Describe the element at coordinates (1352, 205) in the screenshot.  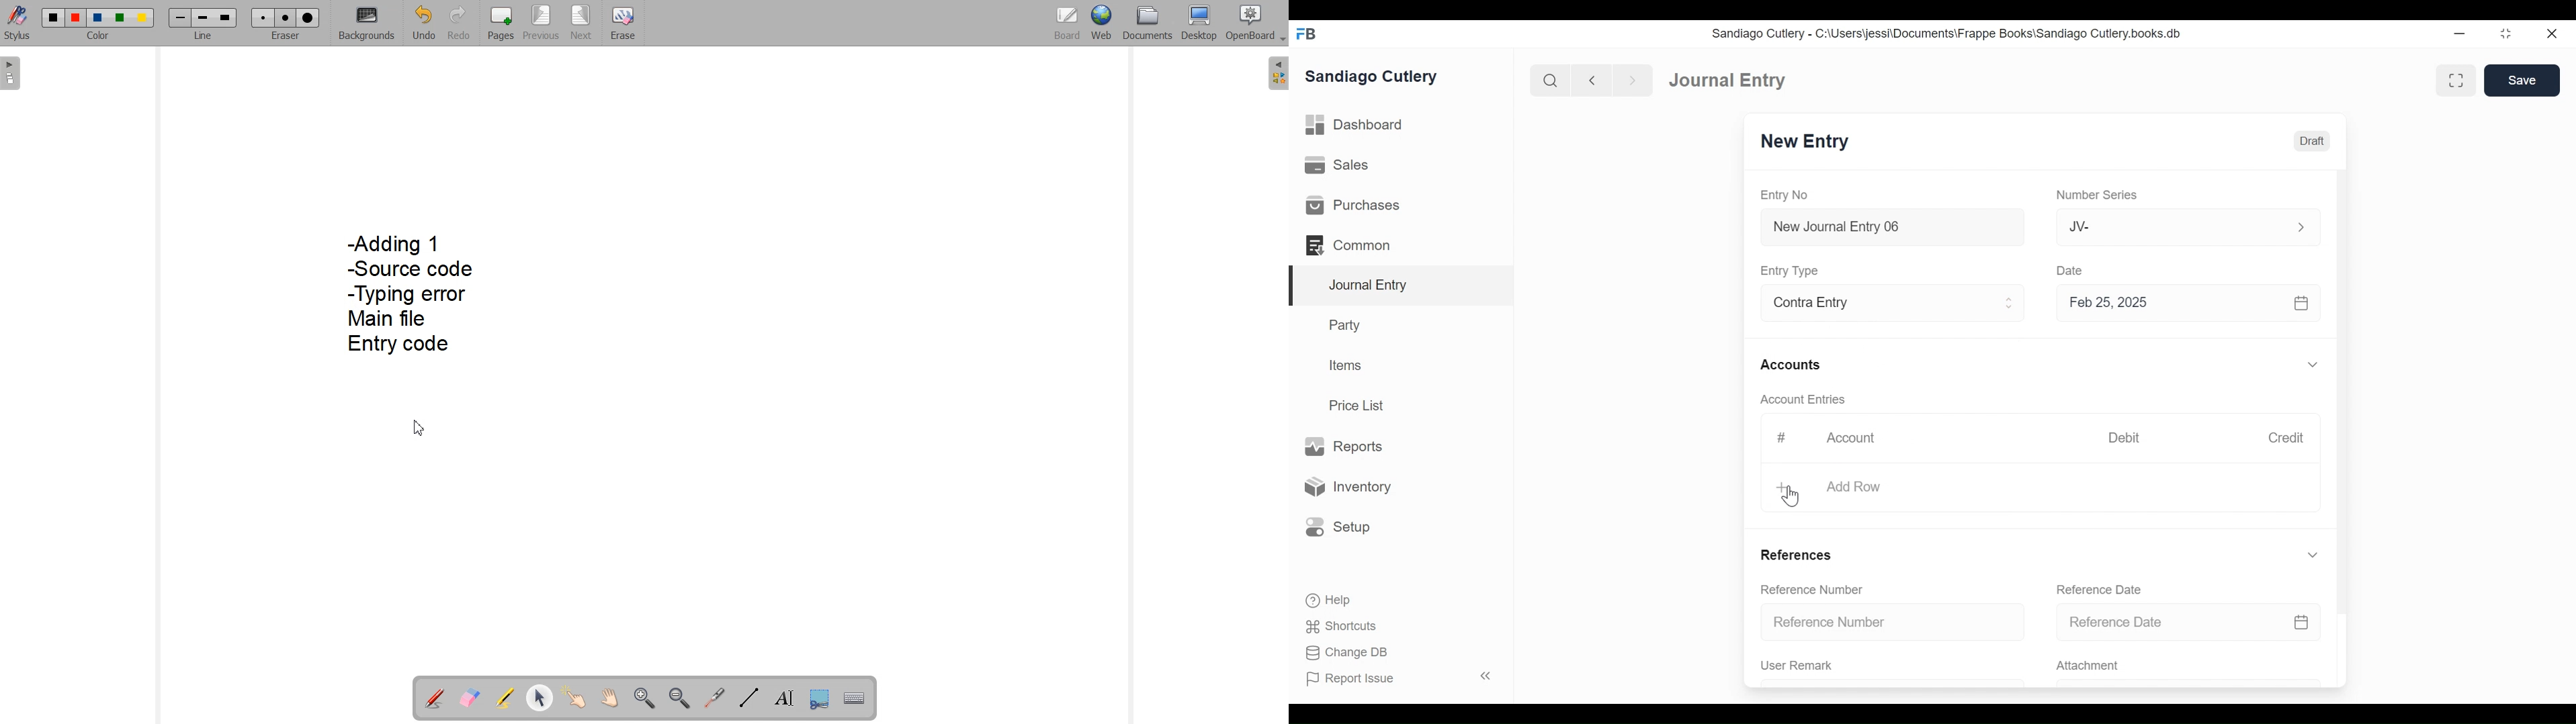
I see `Purchases` at that location.